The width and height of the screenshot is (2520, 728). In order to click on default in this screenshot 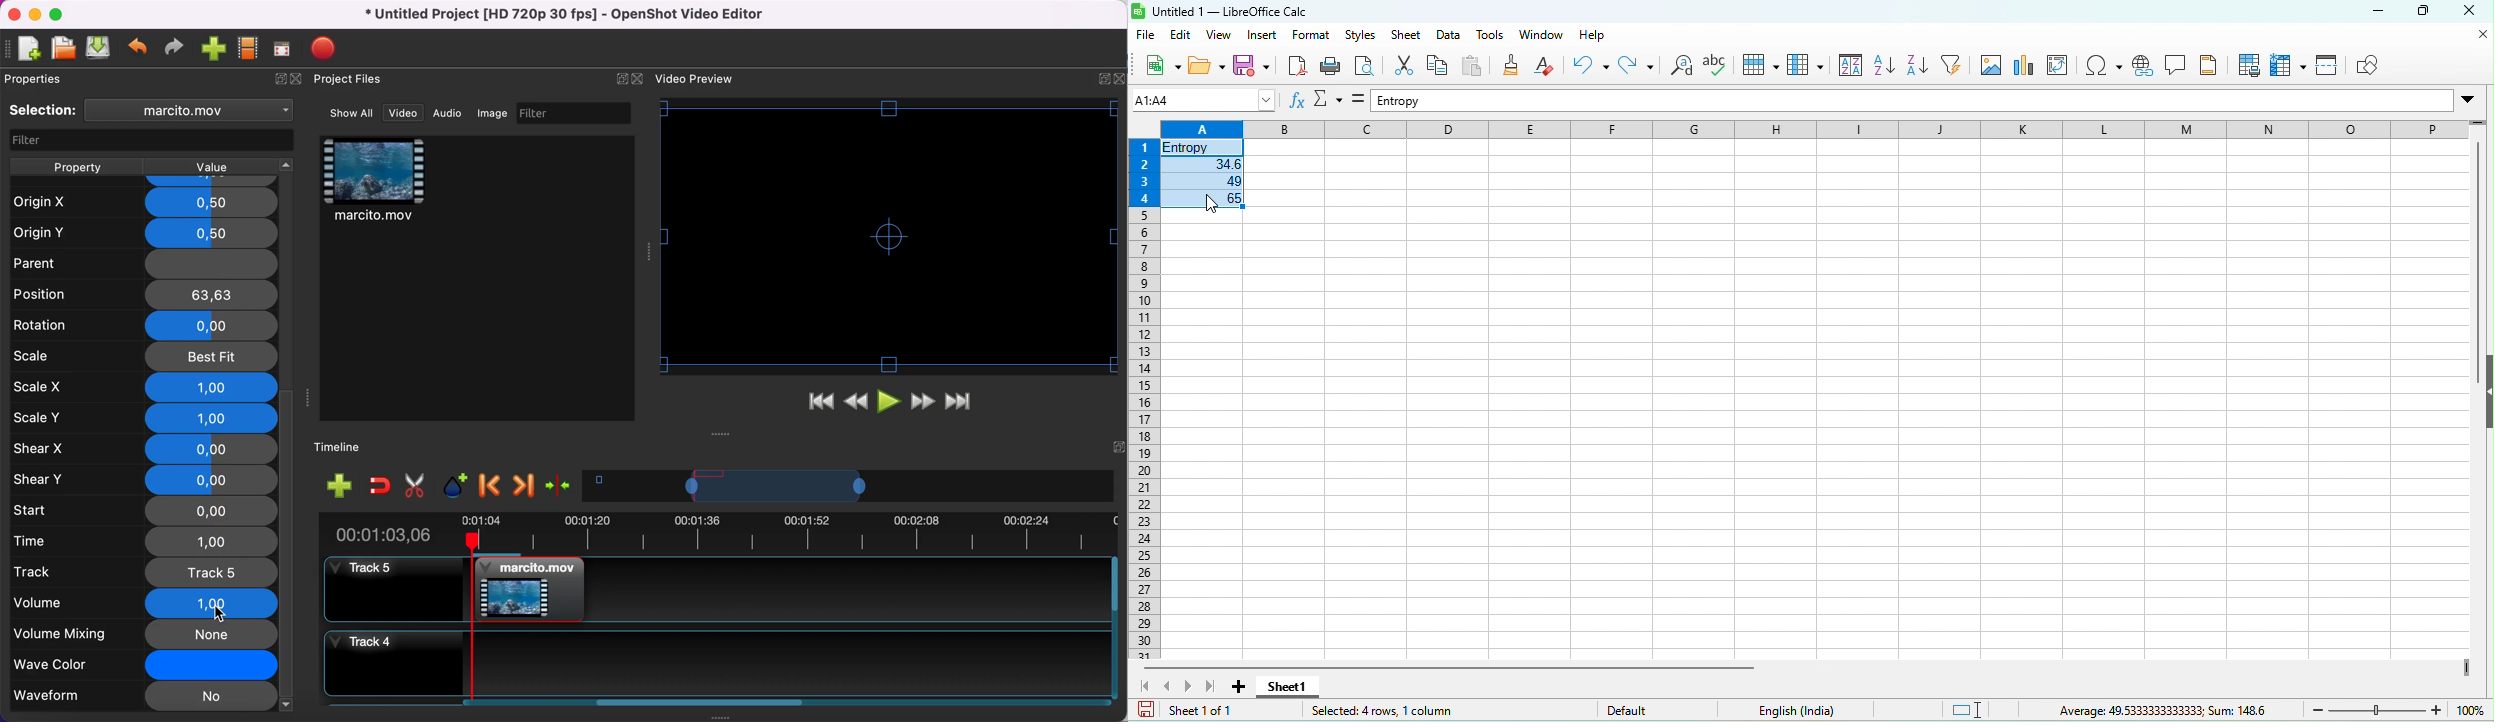, I will do `click(1662, 710)`.